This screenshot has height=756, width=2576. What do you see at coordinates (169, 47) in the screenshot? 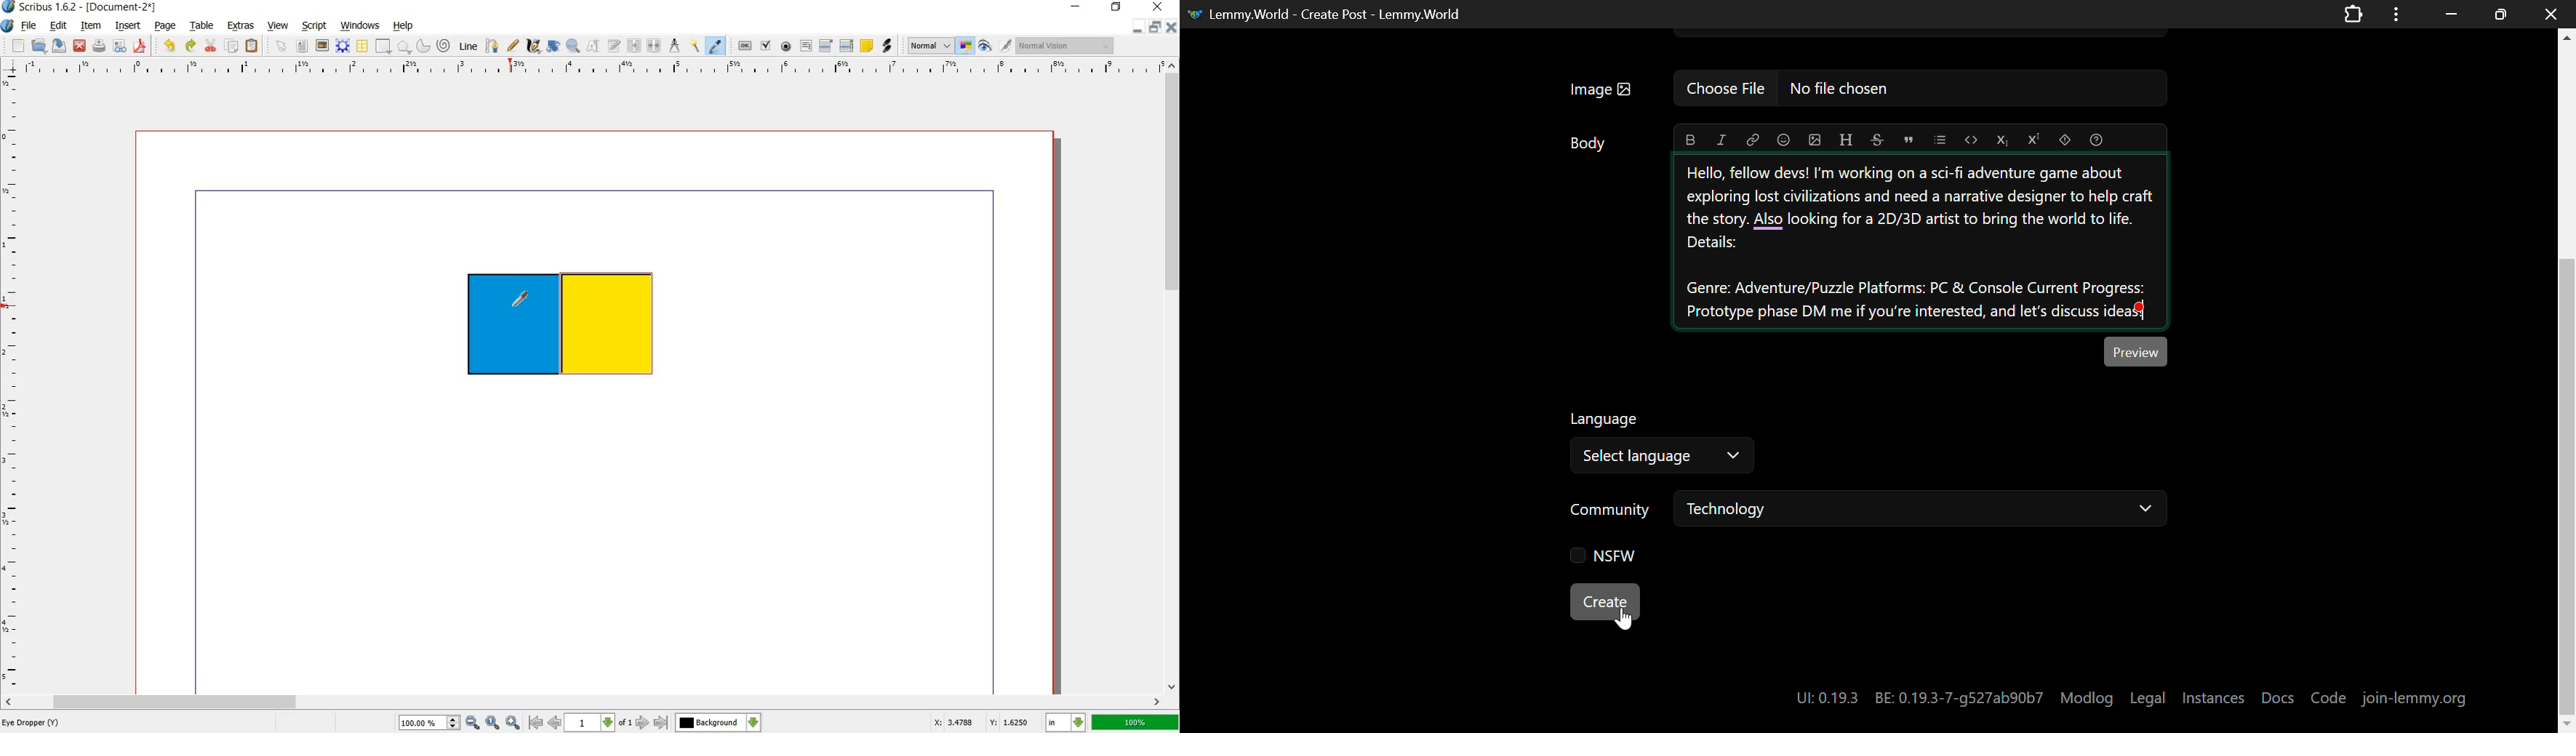
I see `undo` at bounding box center [169, 47].